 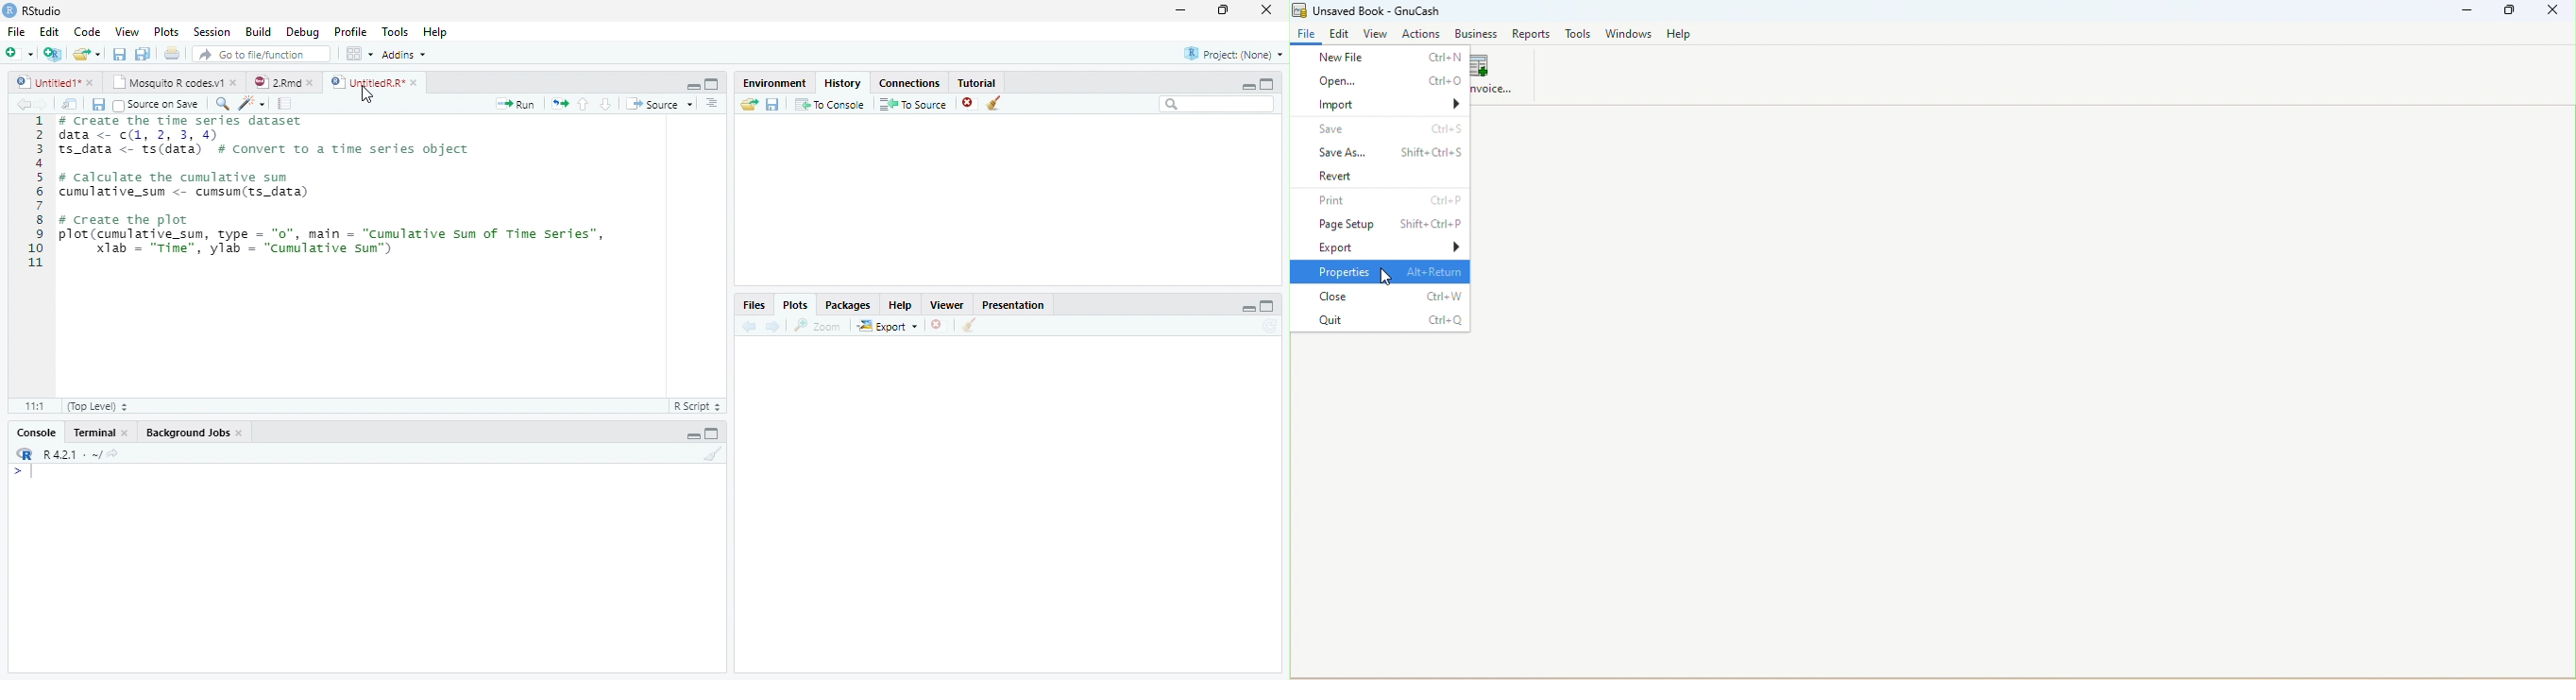 I want to click on Minimize, so click(x=692, y=436).